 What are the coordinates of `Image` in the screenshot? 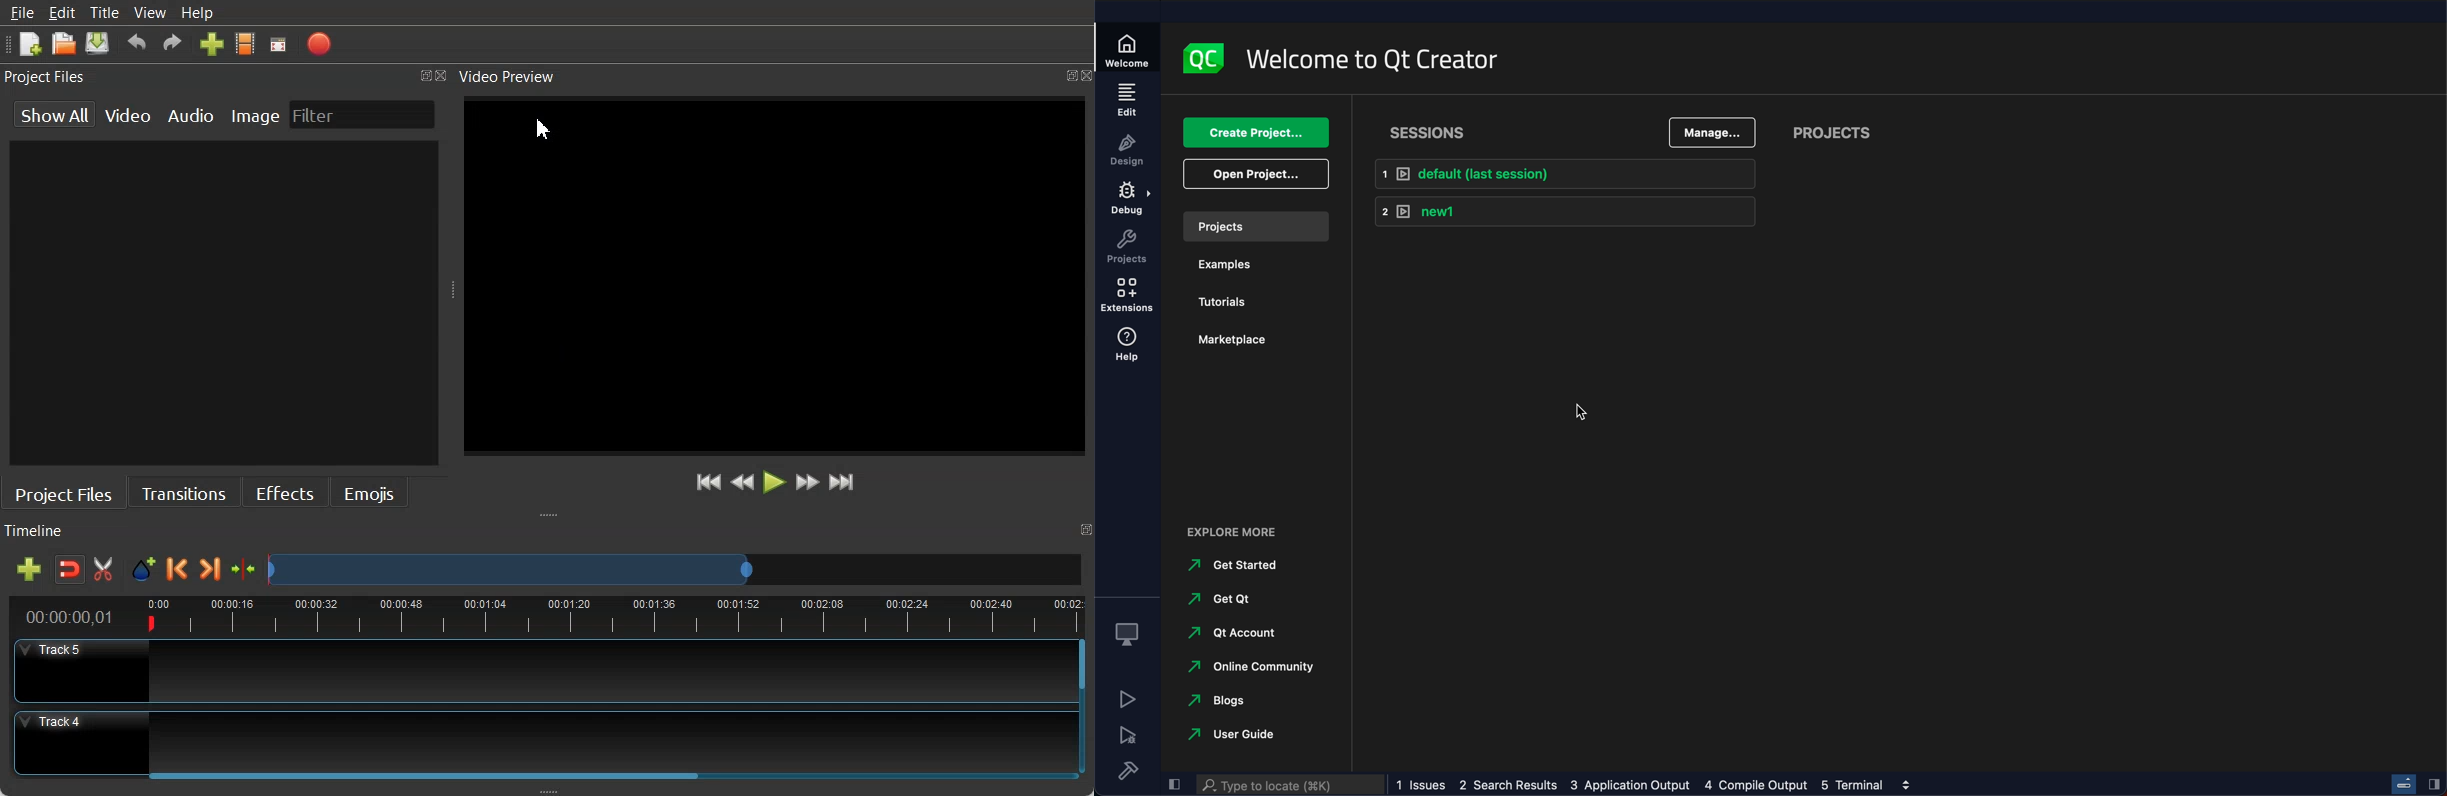 It's located at (256, 117).